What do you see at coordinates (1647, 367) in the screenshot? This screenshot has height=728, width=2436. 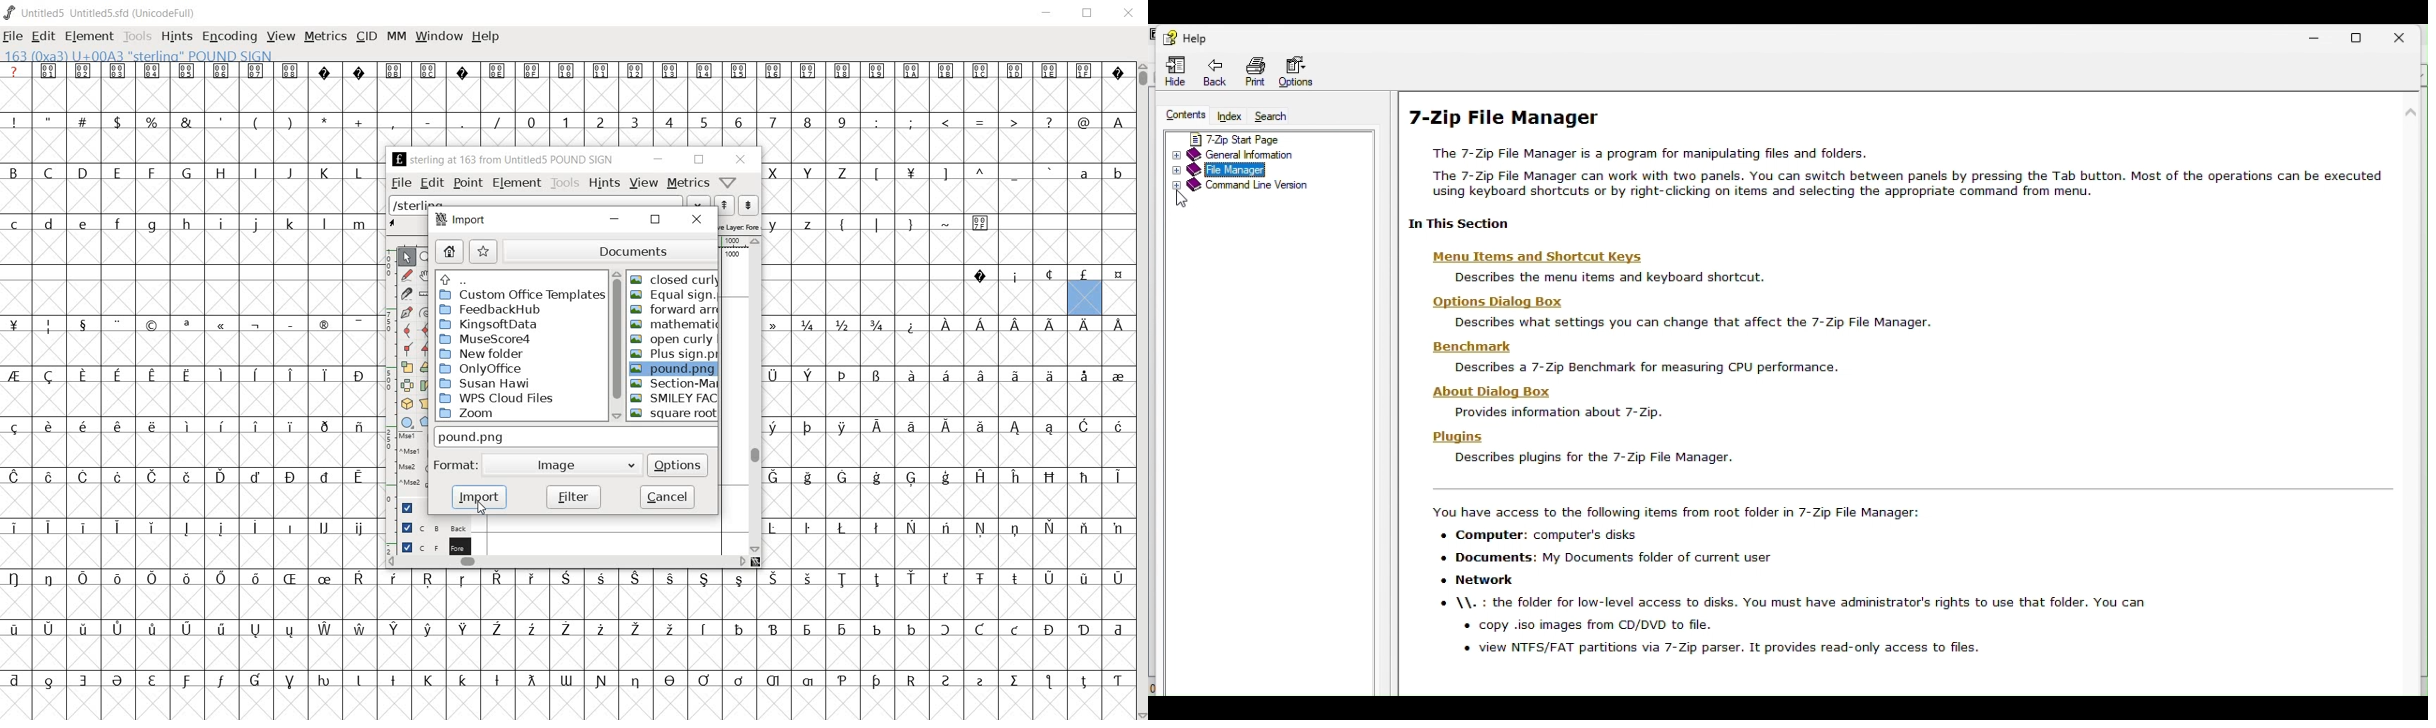 I see `Describes a 7-Zip Benchmark for measunng CPU performance.` at bounding box center [1647, 367].